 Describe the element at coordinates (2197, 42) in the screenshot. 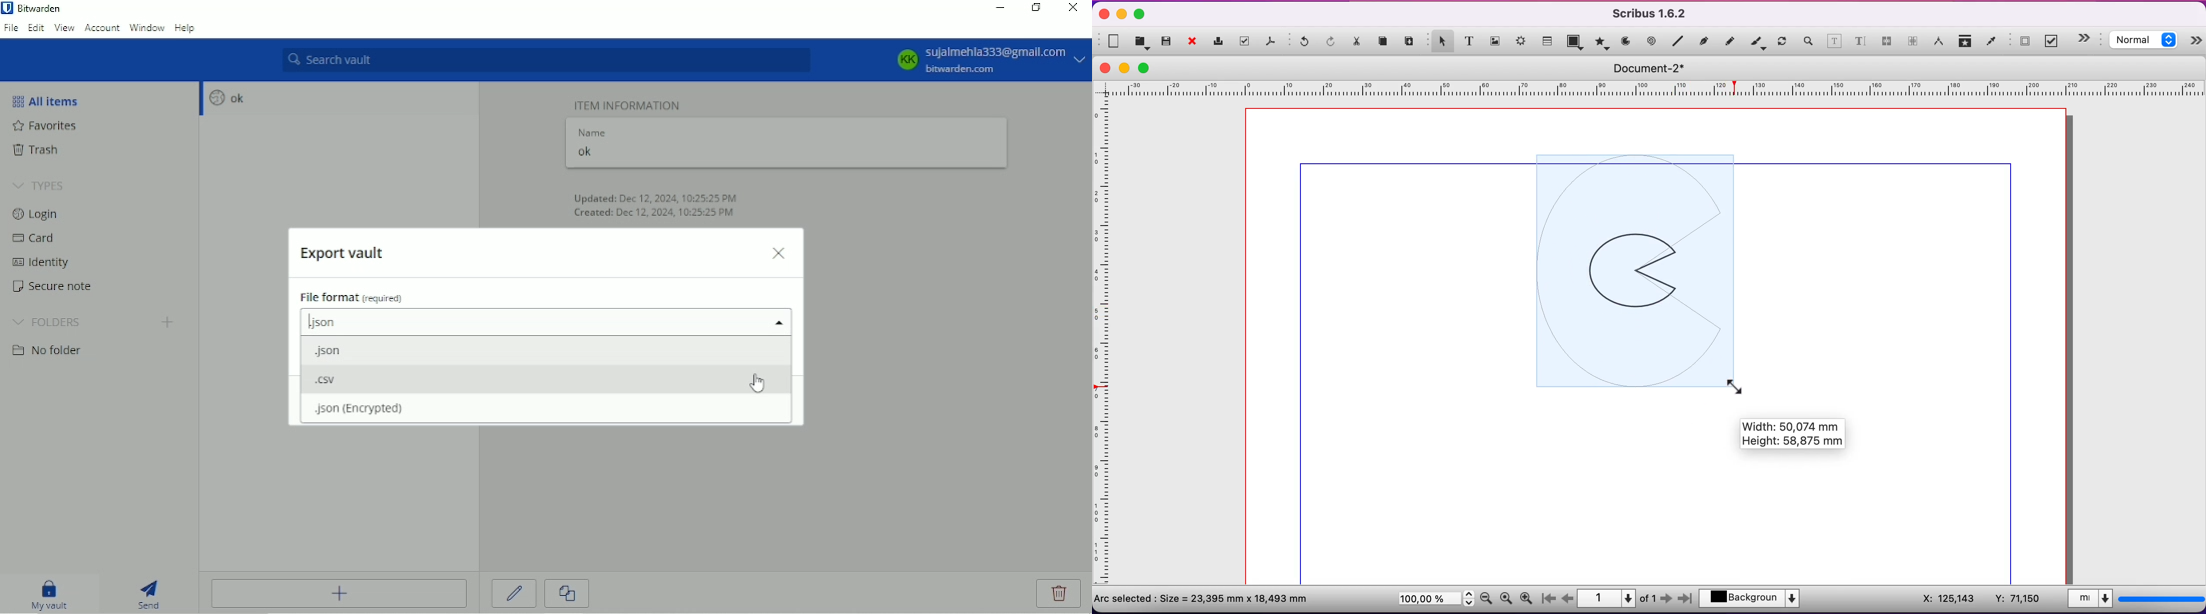

I see `hide/show panel` at that location.